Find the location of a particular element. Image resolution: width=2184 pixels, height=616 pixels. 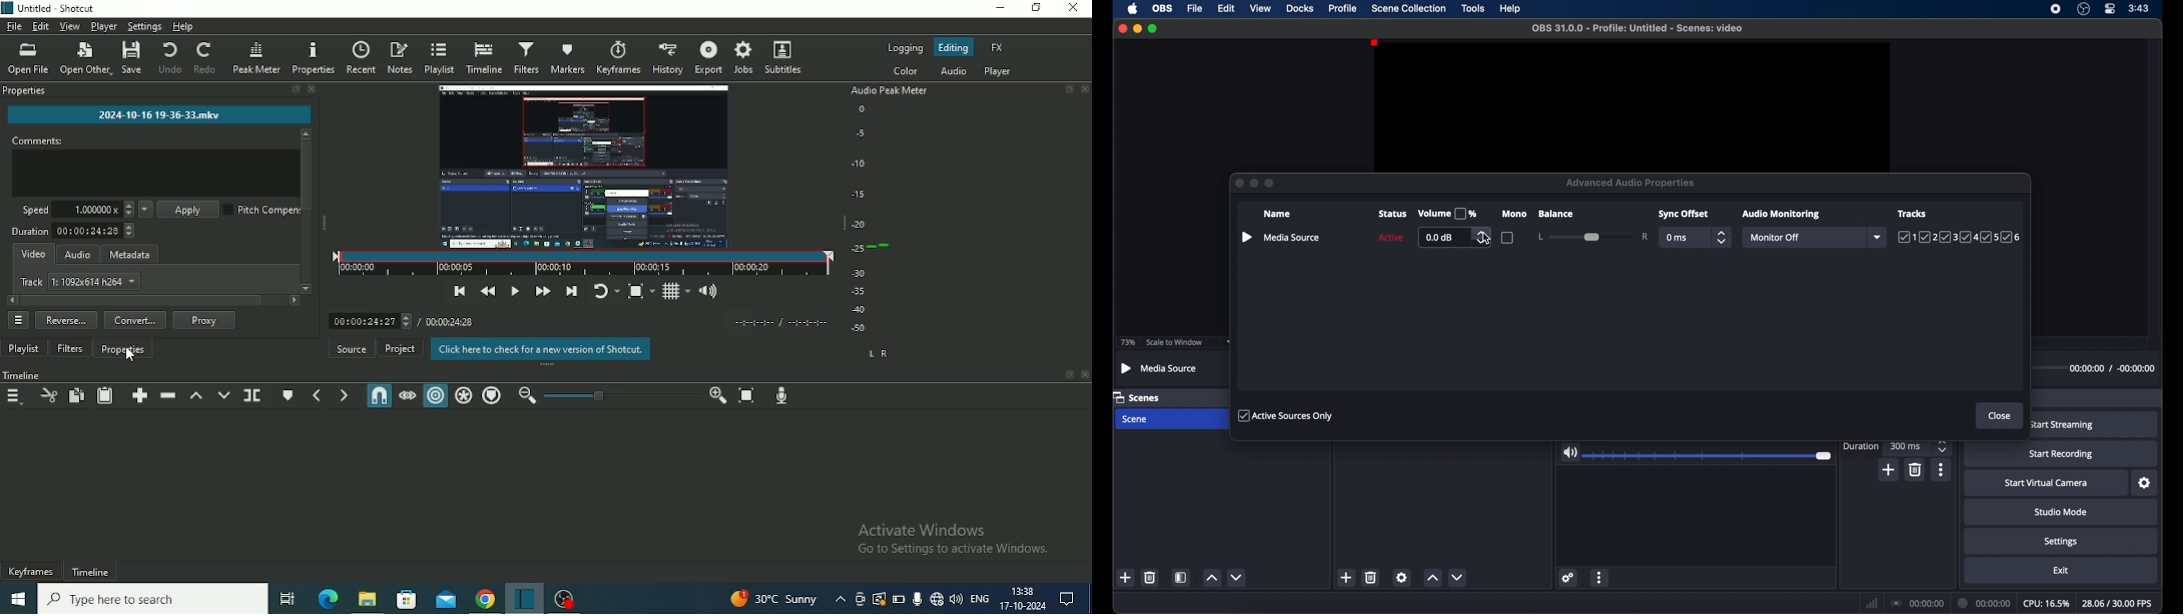

Microsoft Edge is located at coordinates (328, 600).